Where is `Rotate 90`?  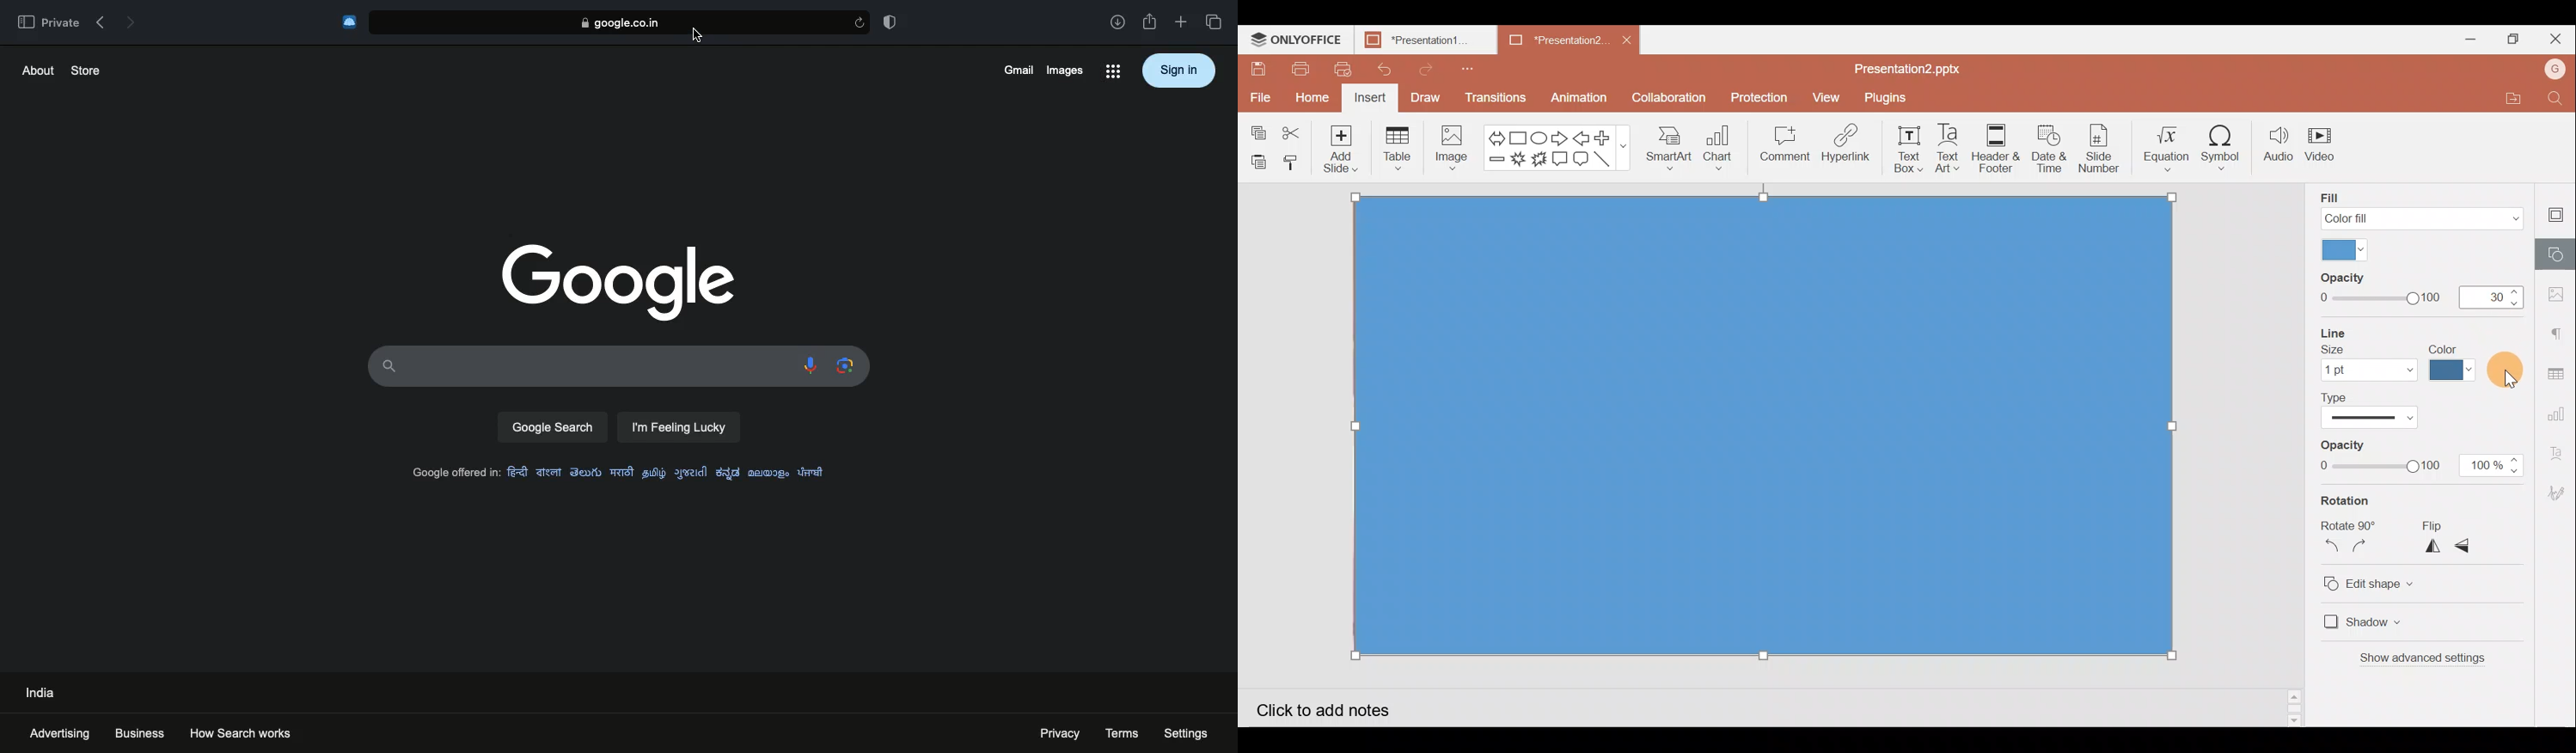 Rotate 90 is located at coordinates (2350, 526).